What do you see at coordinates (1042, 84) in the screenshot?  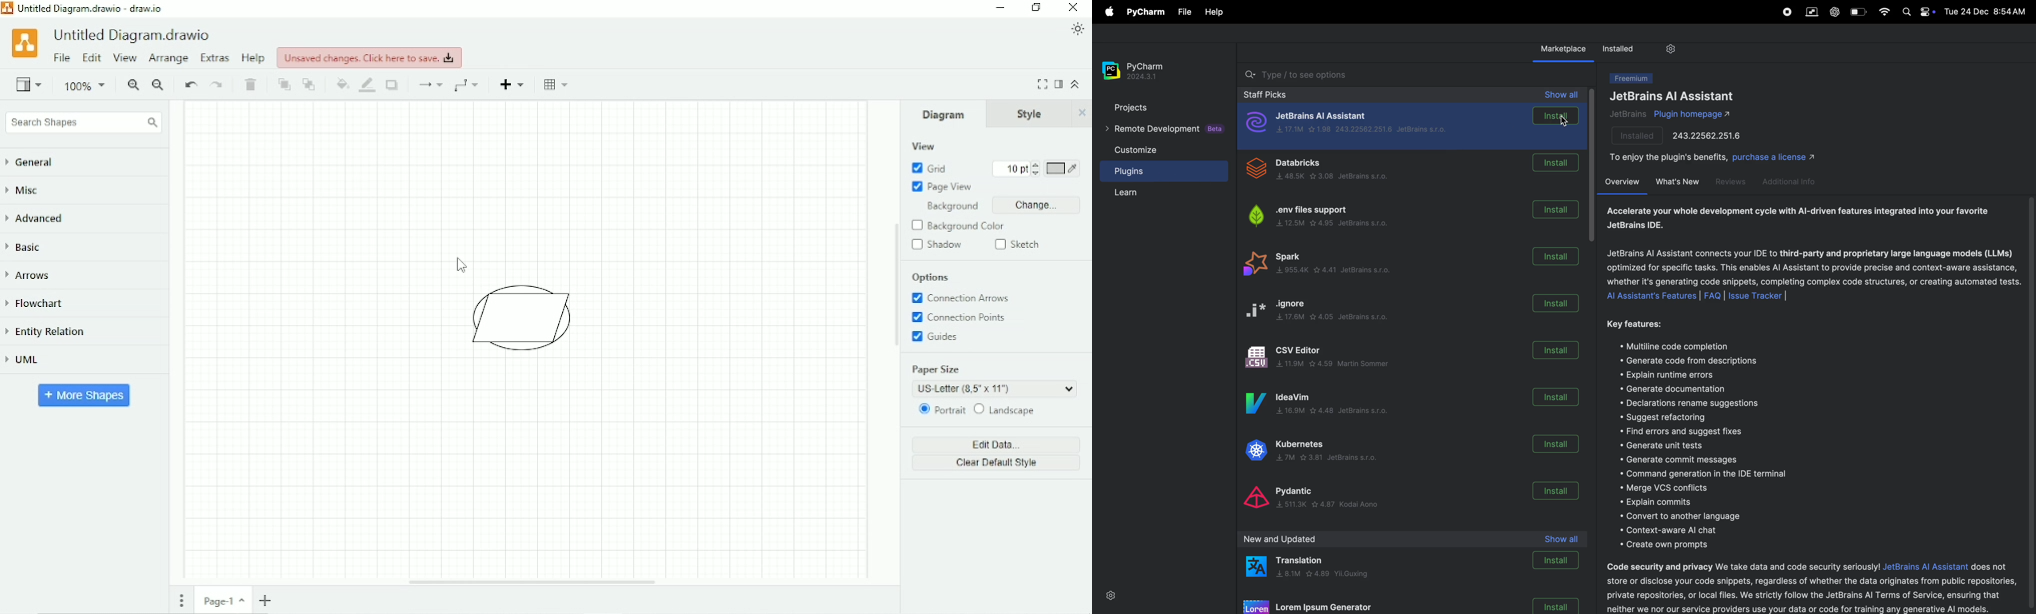 I see `Fullscreen` at bounding box center [1042, 84].